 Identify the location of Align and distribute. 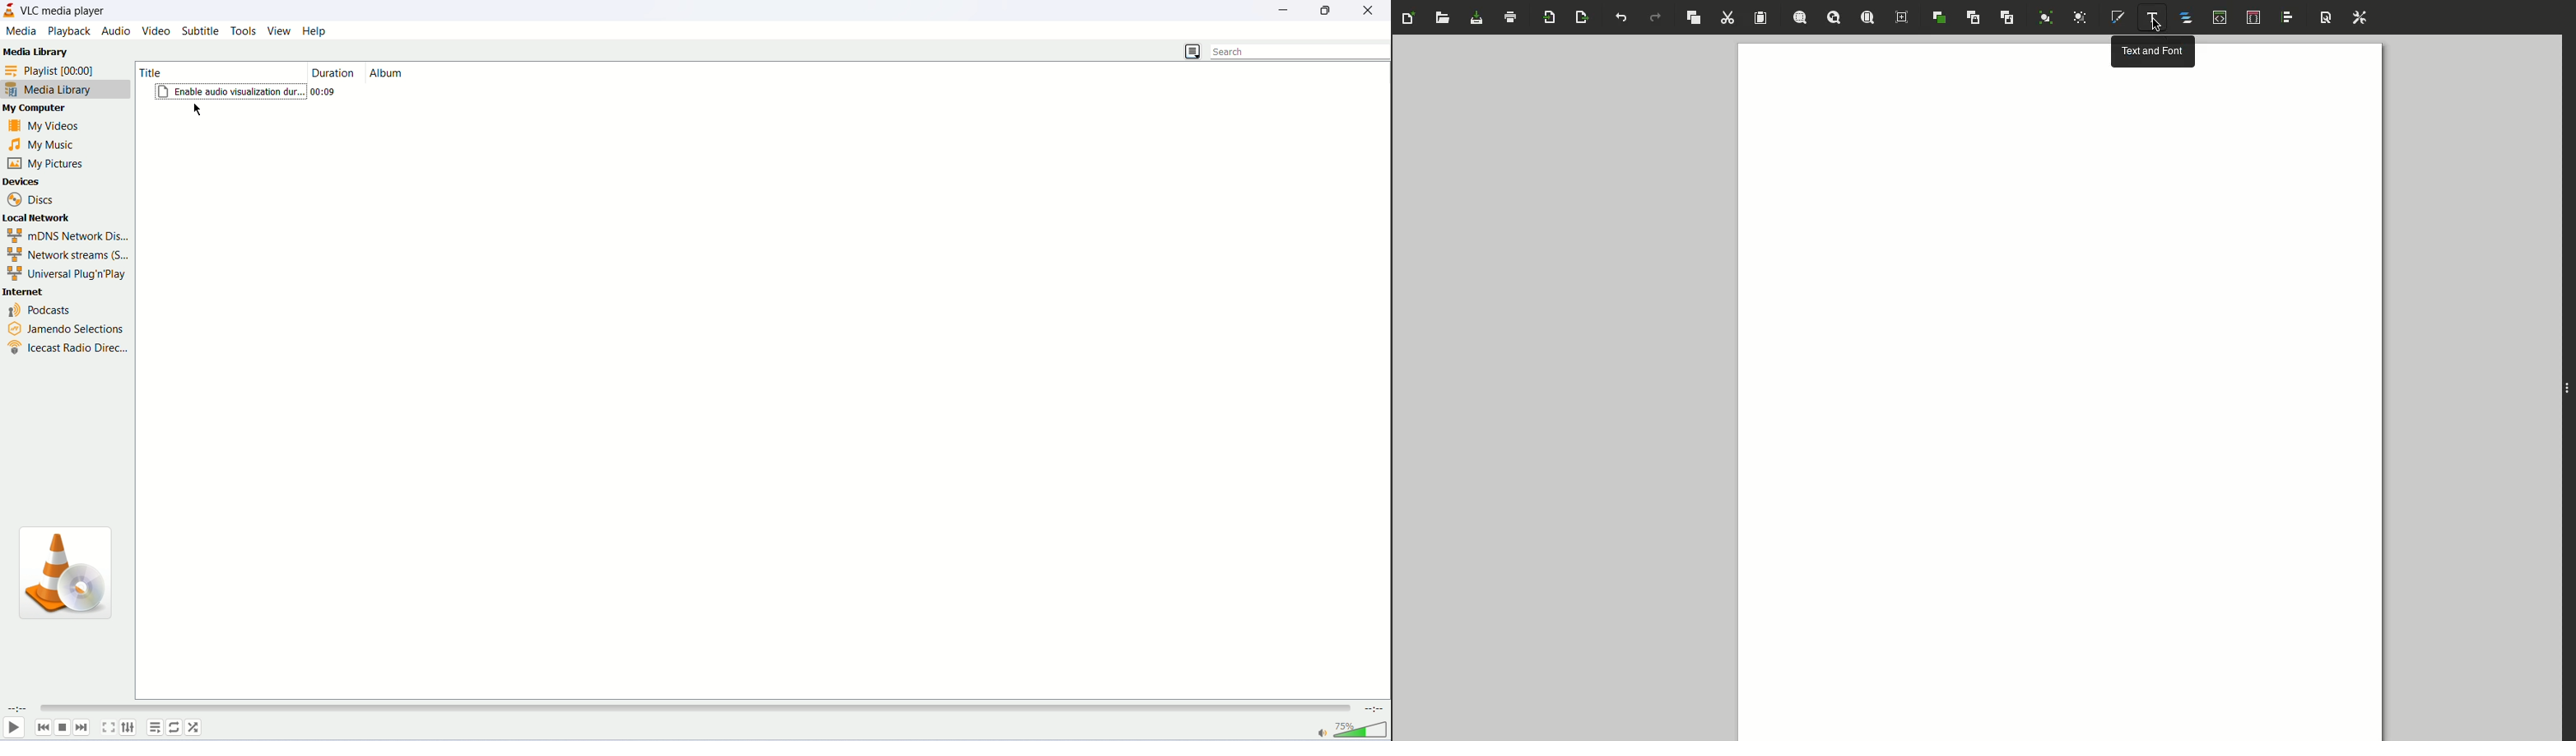
(2290, 20).